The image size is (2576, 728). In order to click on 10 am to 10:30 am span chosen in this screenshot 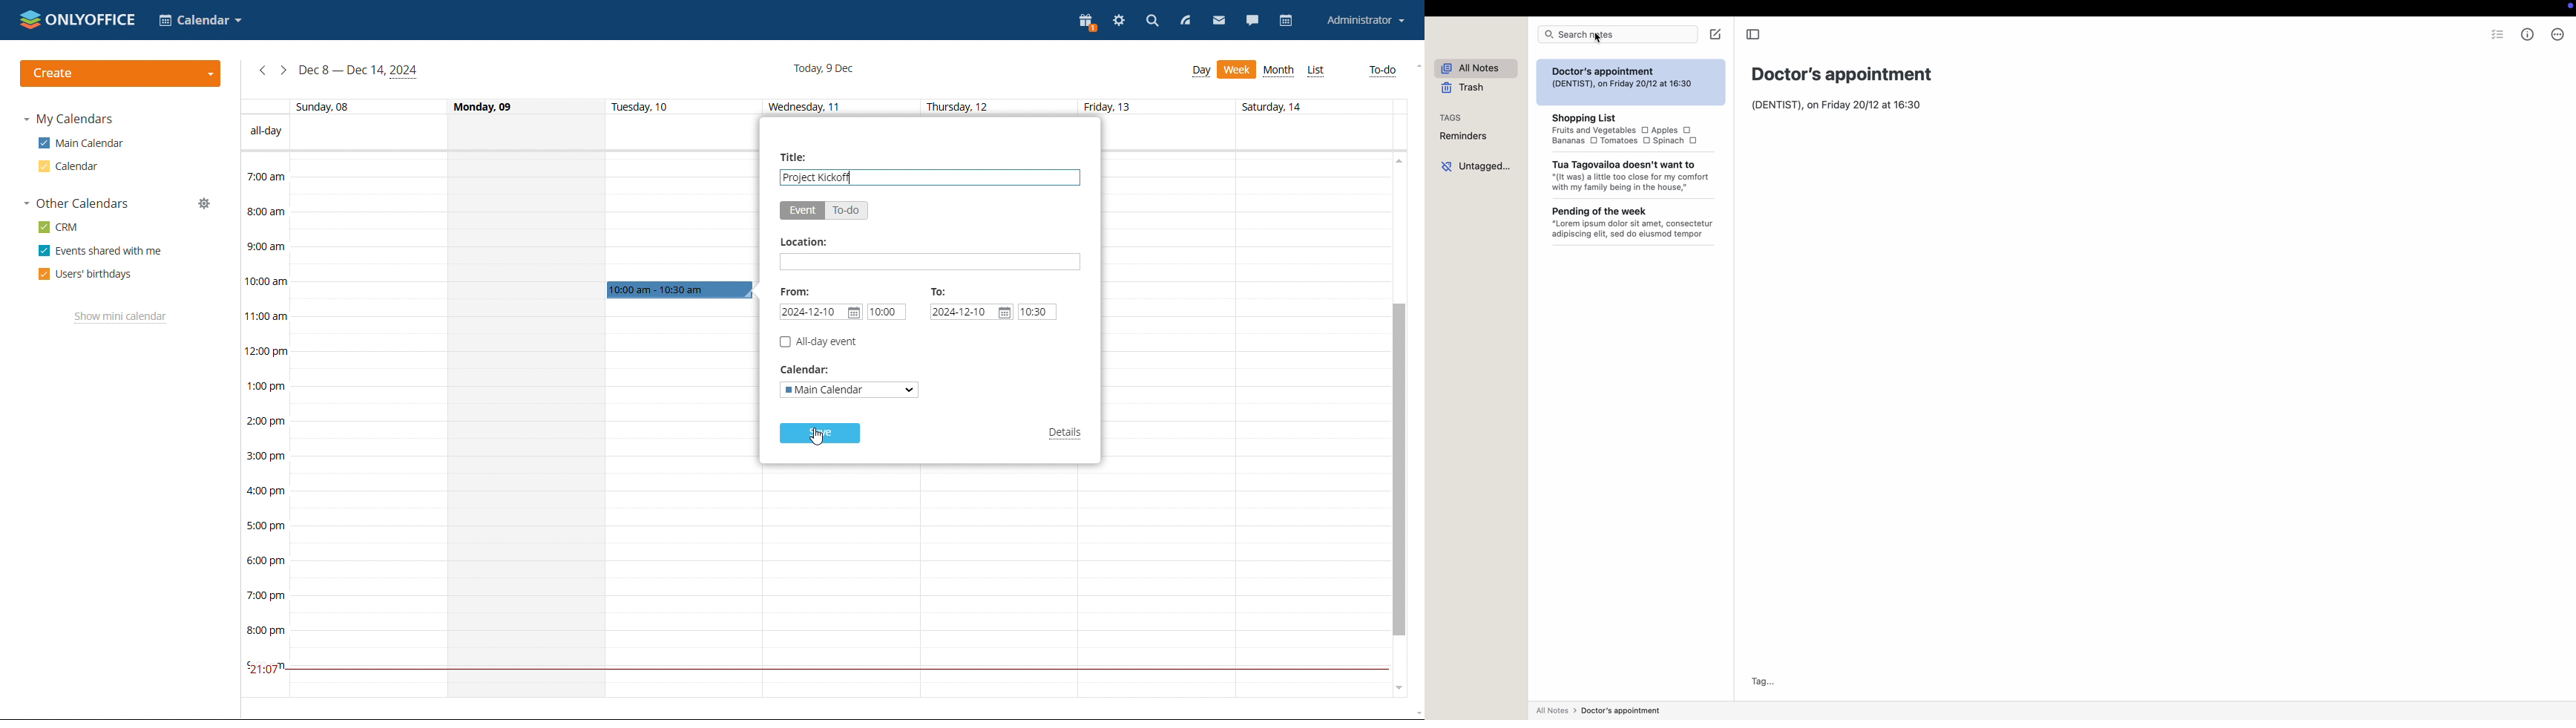, I will do `click(680, 290)`.